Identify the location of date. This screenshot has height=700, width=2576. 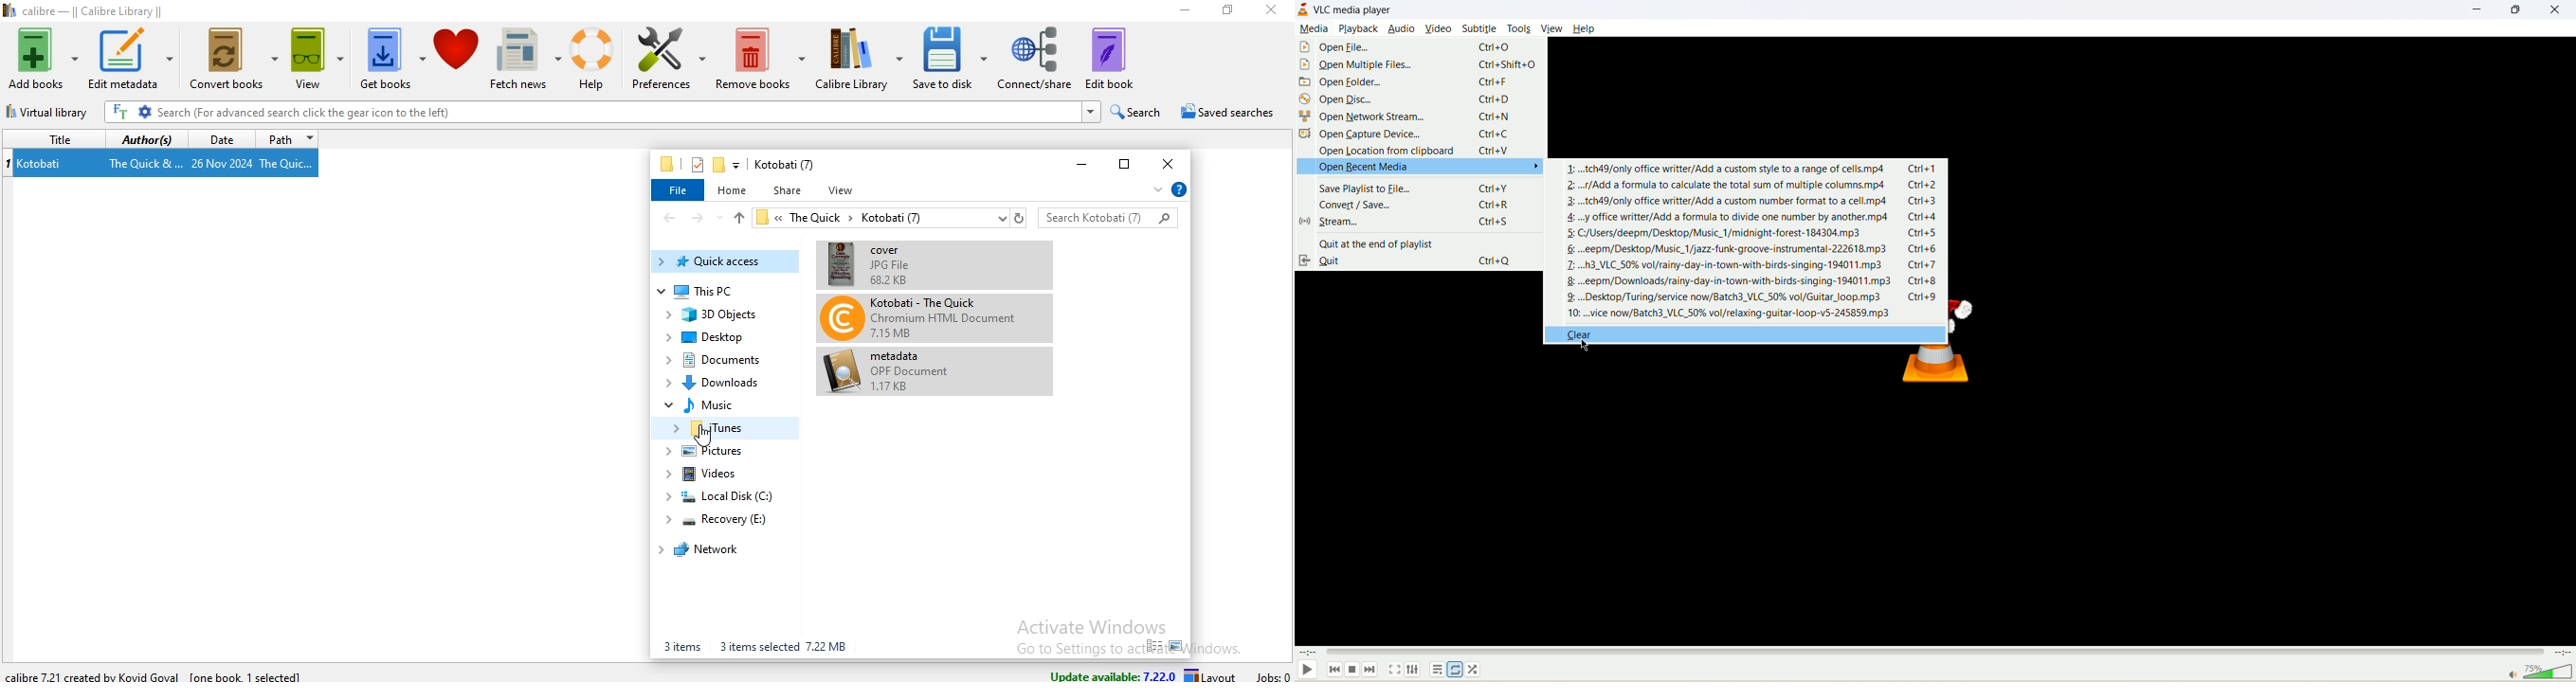
(217, 138).